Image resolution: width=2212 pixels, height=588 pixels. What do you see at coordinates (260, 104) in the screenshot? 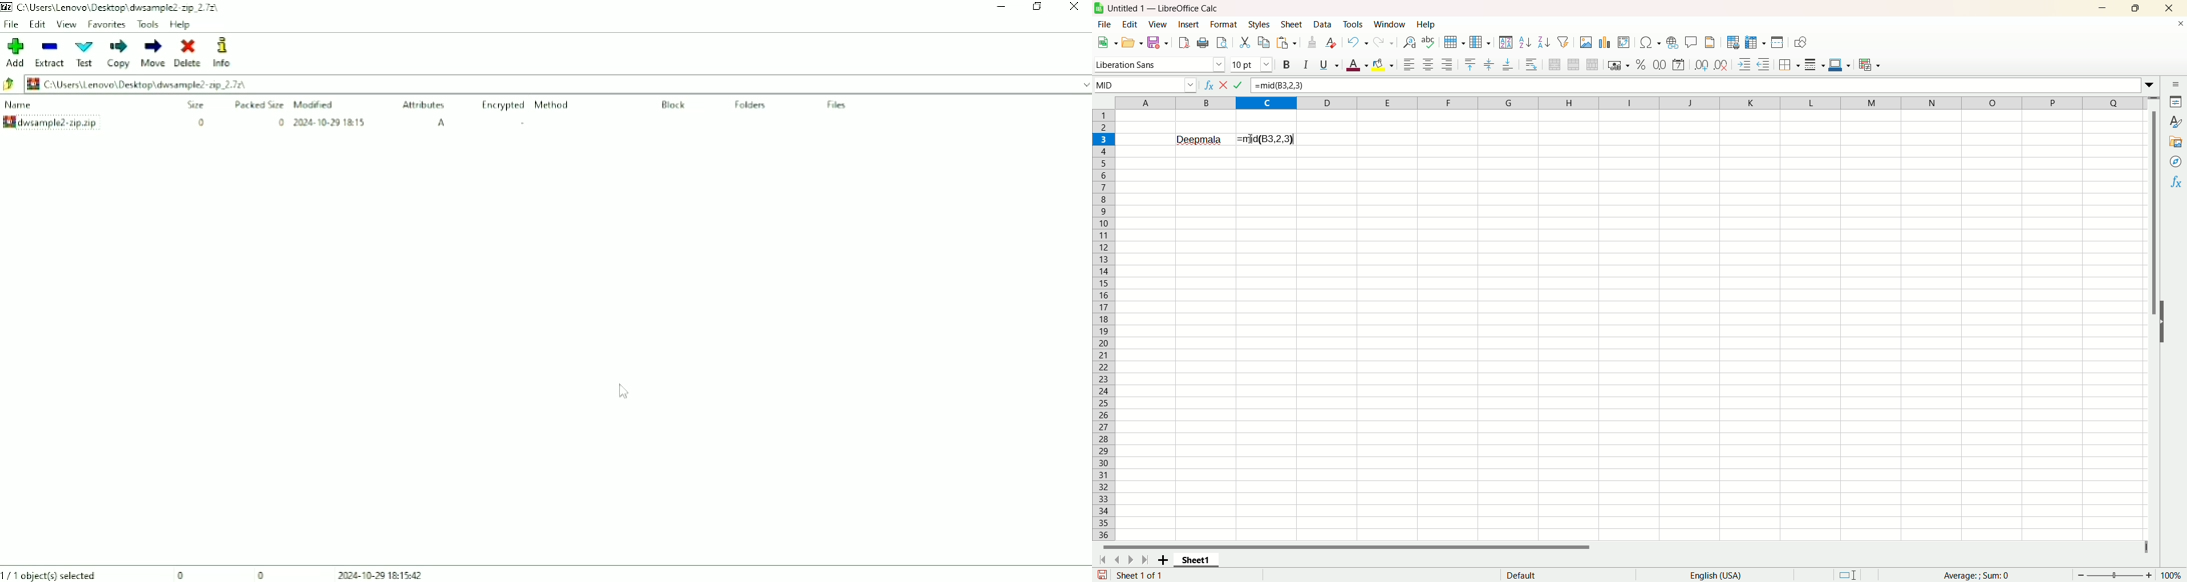
I see `Packed Size` at bounding box center [260, 104].